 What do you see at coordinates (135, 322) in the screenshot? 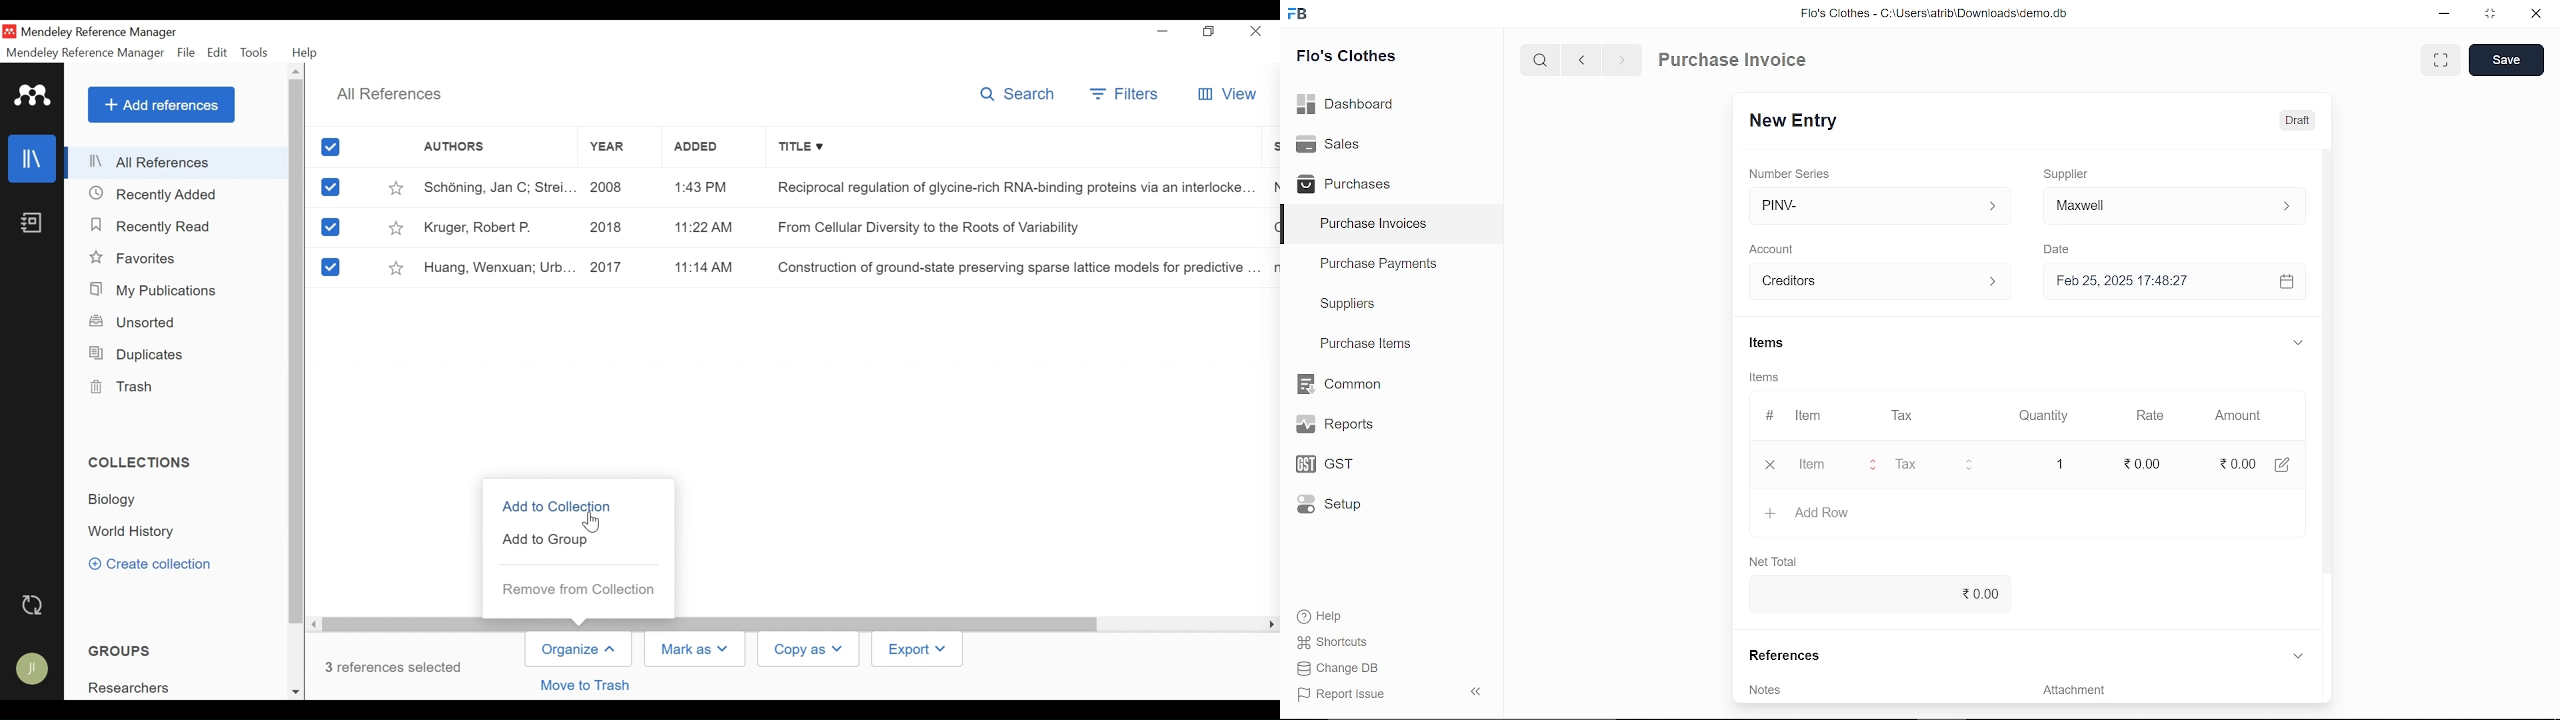
I see `Unsorted` at bounding box center [135, 322].